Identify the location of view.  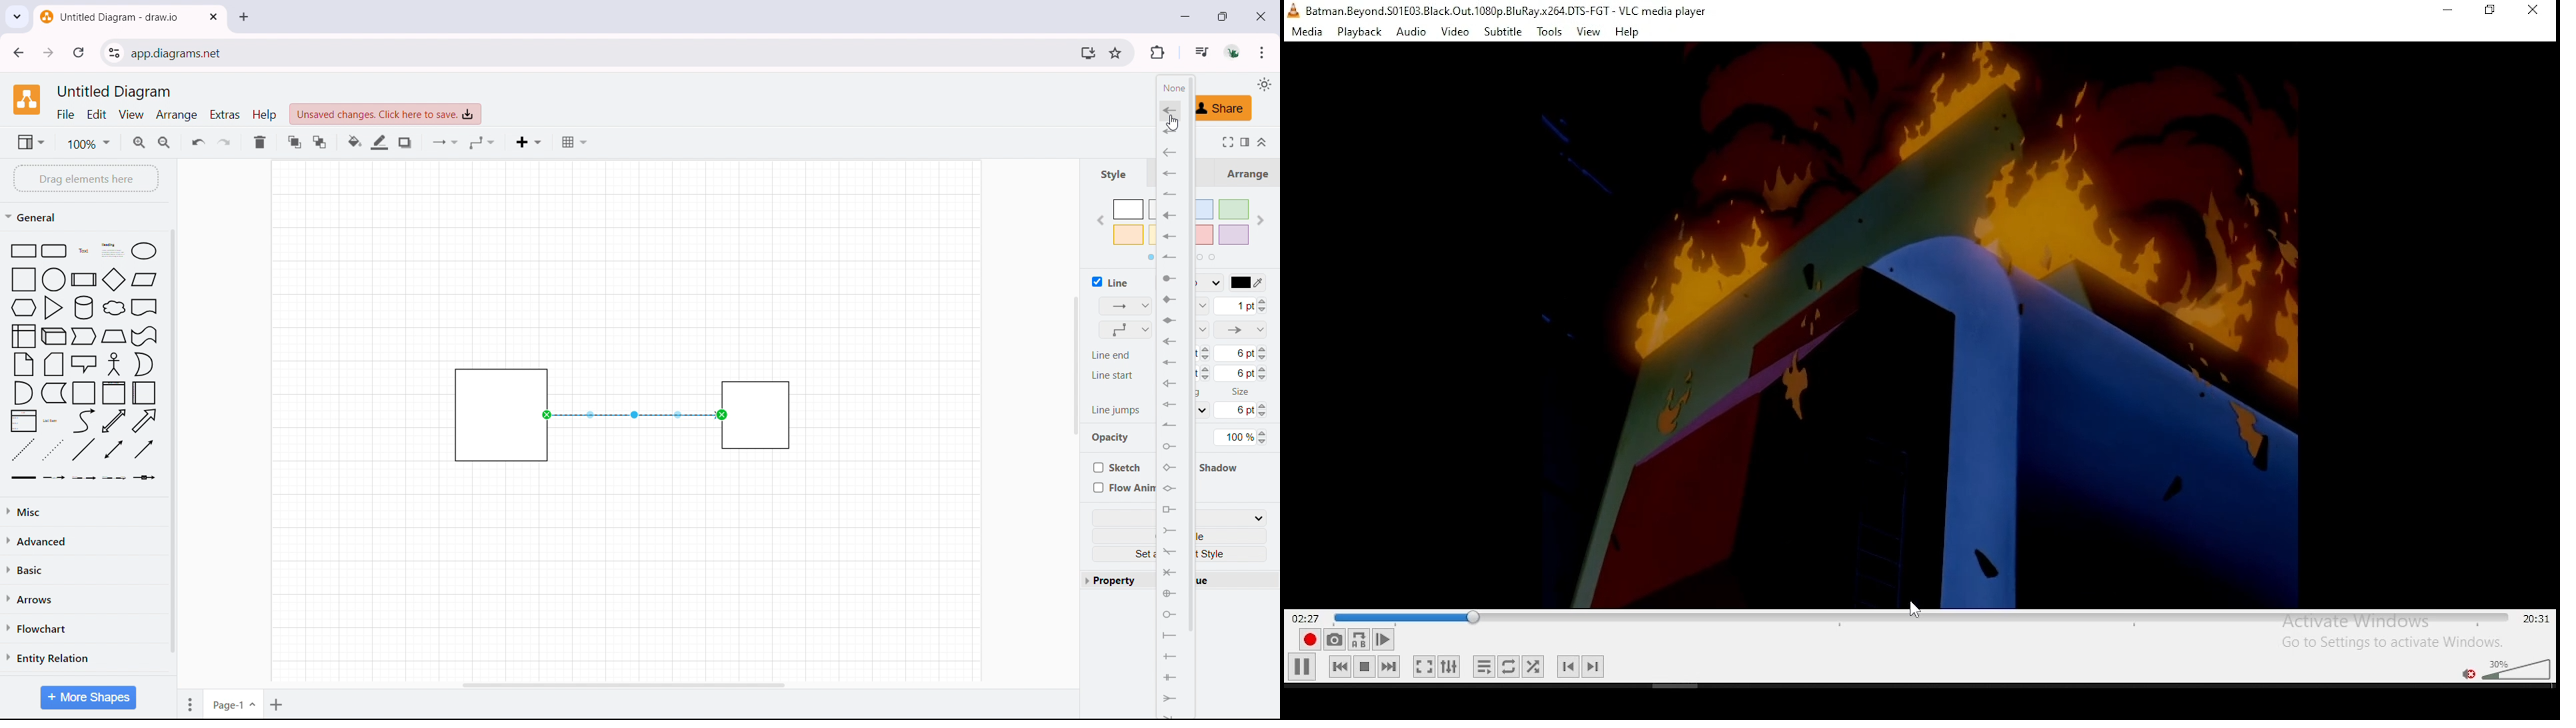
(132, 115).